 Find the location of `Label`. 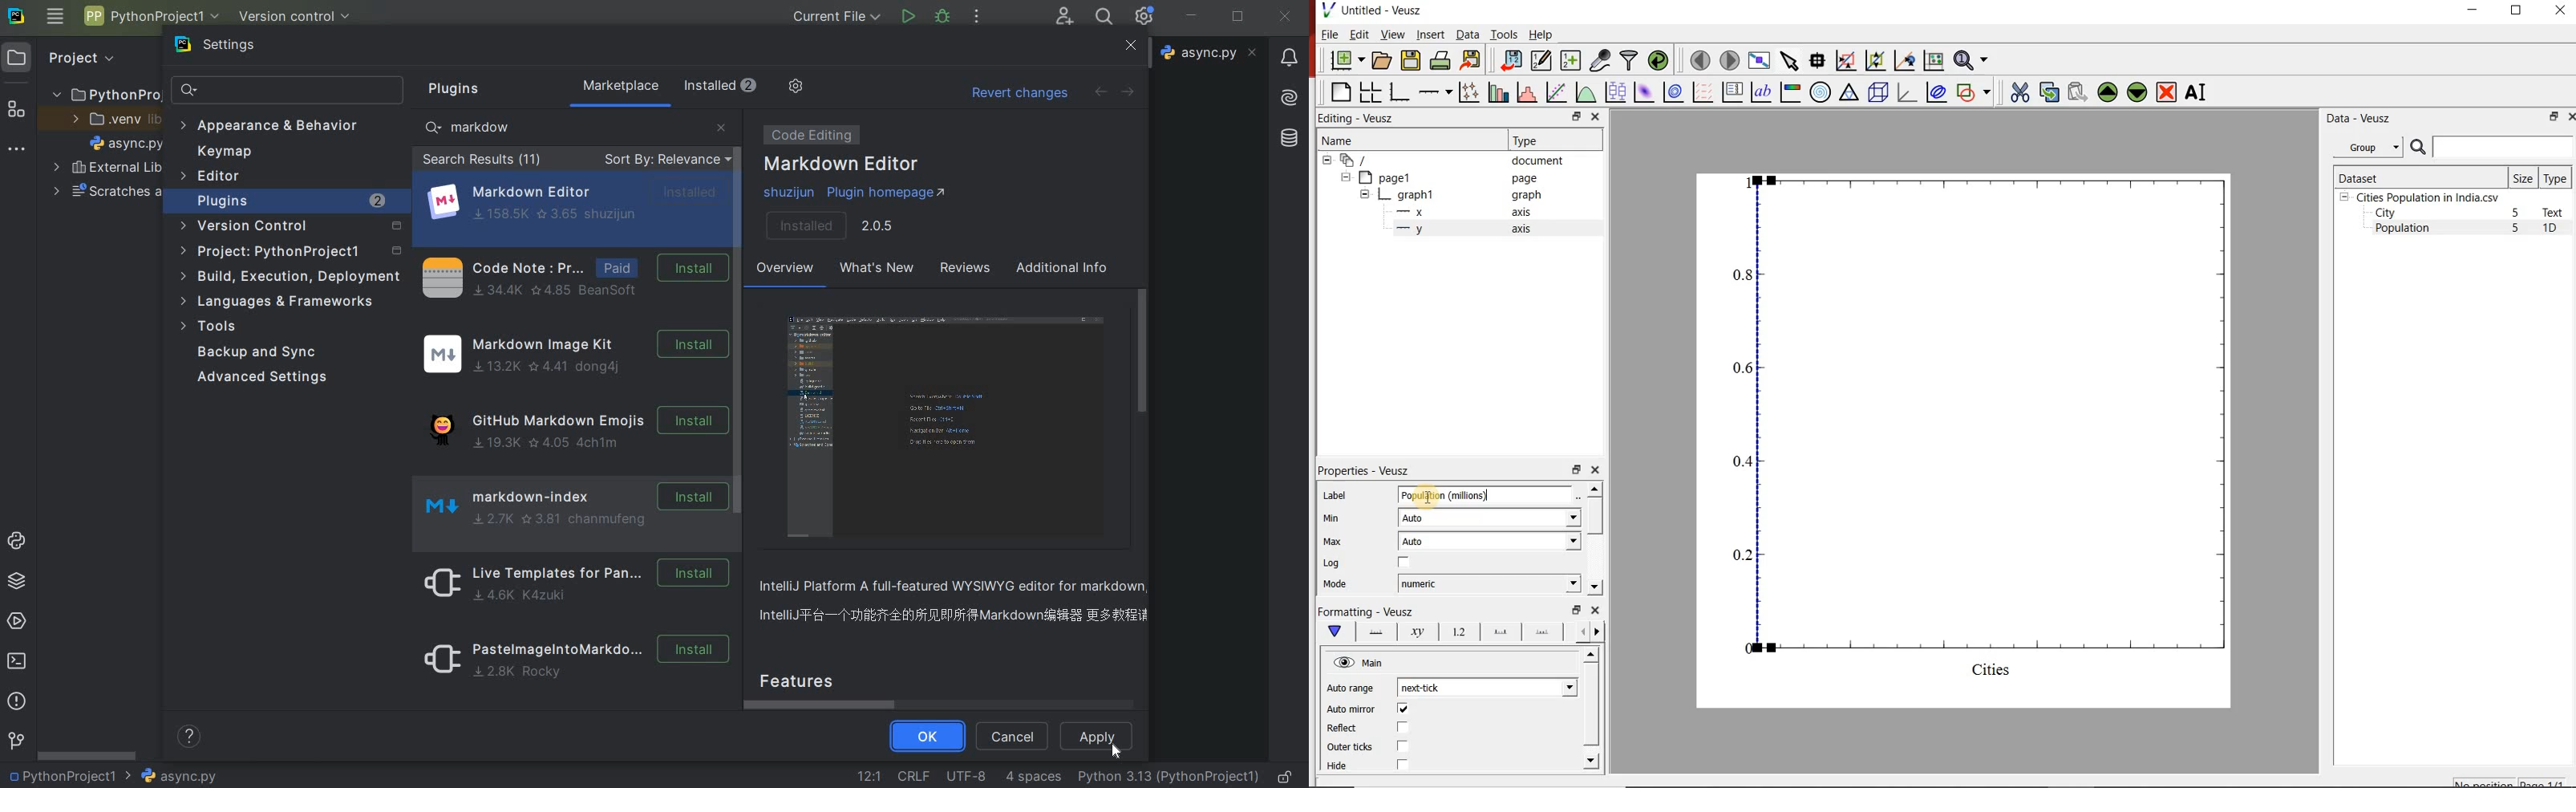

Label is located at coordinates (1333, 495).